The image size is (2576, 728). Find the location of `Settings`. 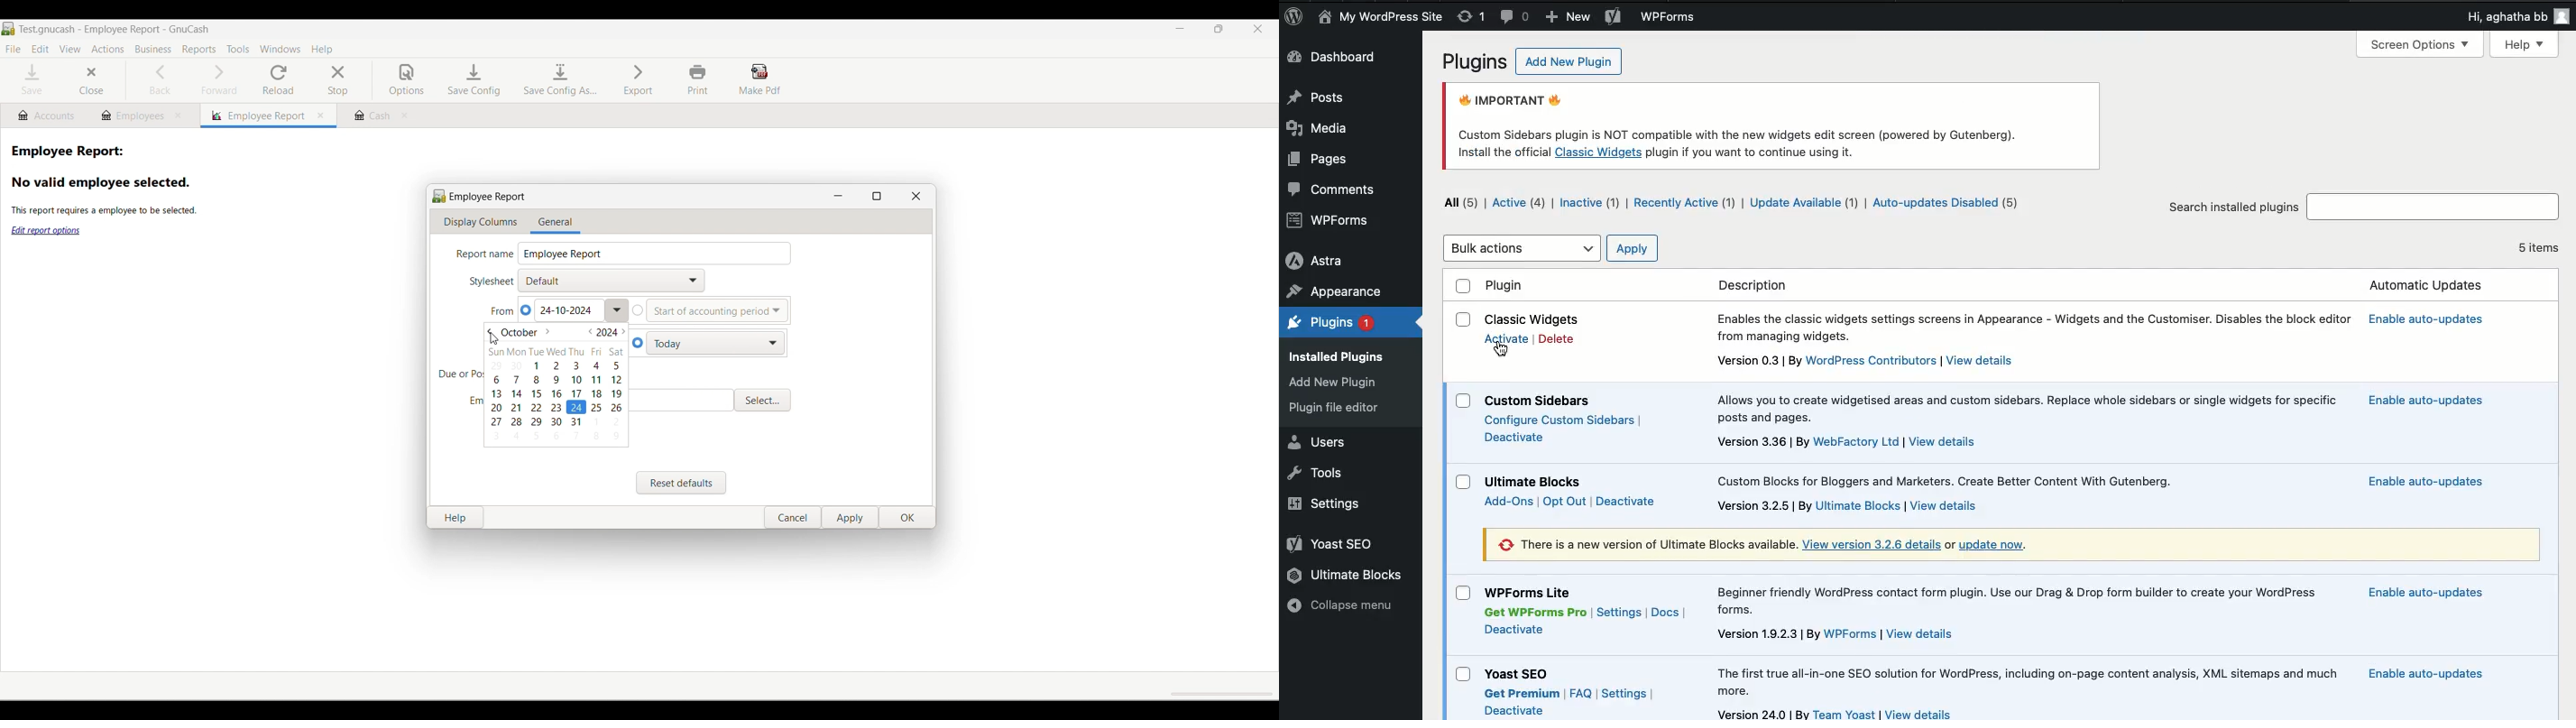

Settings is located at coordinates (1620, 614).